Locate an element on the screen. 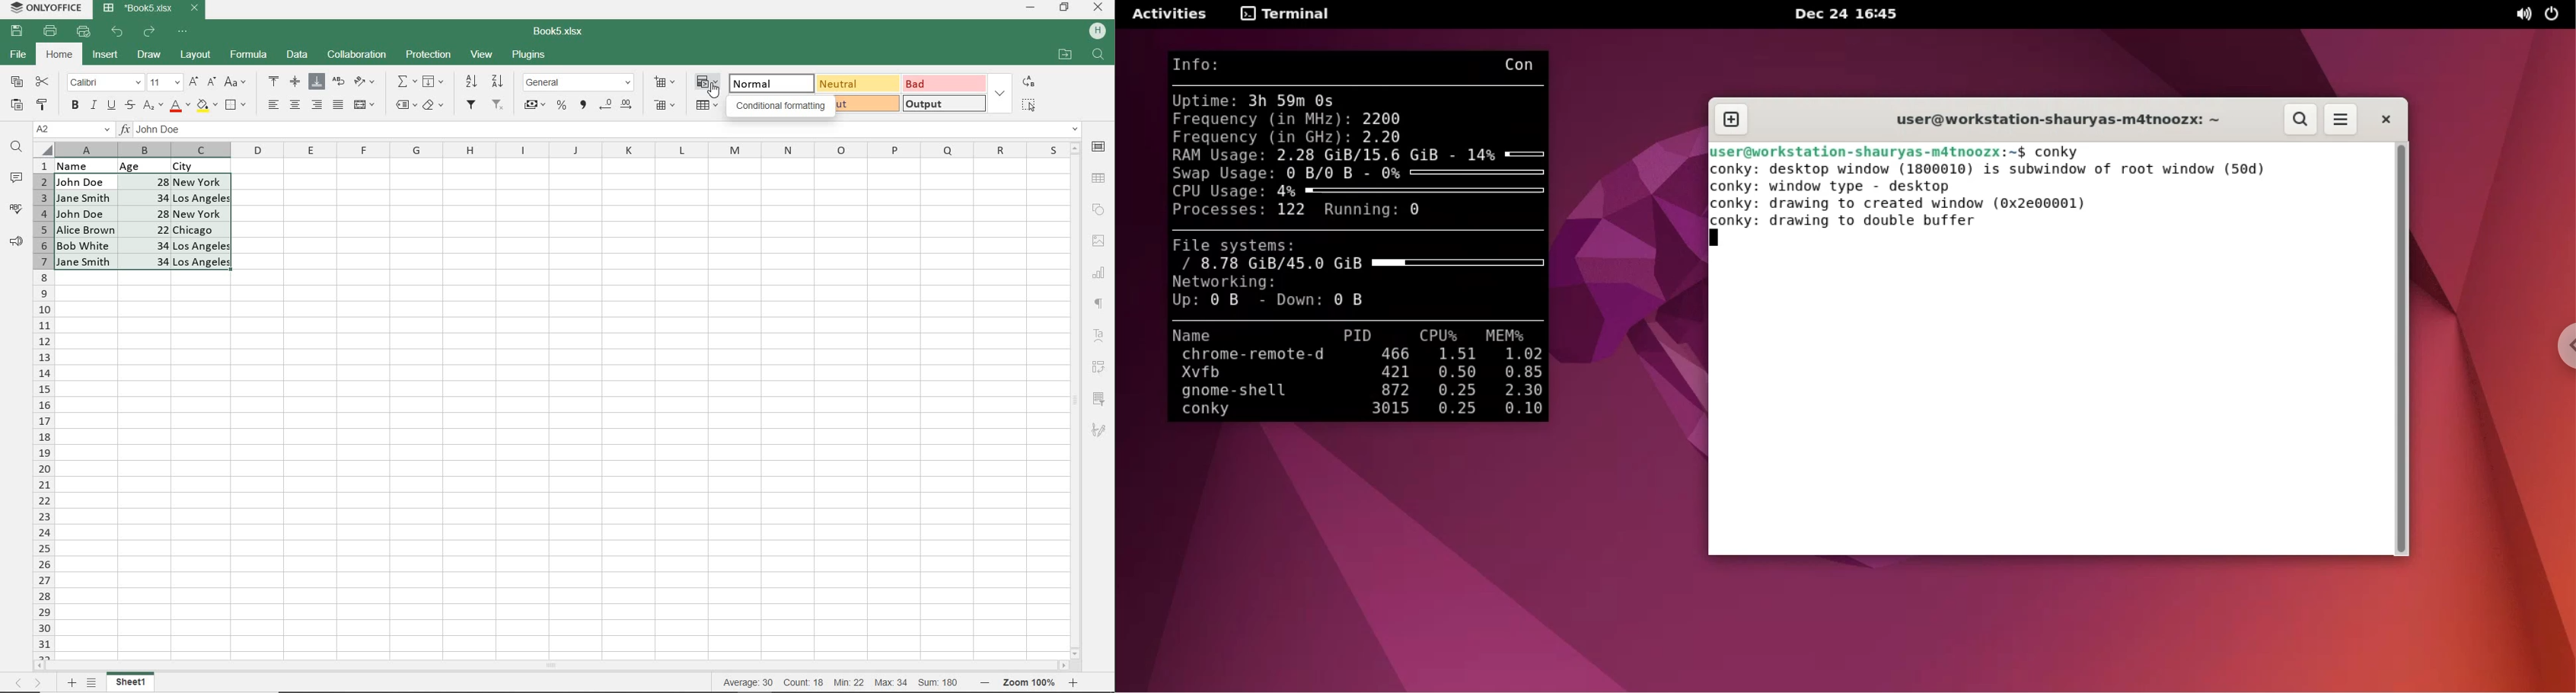 Image resolution: width=2576 pixels, height=700 pixels. NUMBER FORMAT is located at coordinates (580, 82).